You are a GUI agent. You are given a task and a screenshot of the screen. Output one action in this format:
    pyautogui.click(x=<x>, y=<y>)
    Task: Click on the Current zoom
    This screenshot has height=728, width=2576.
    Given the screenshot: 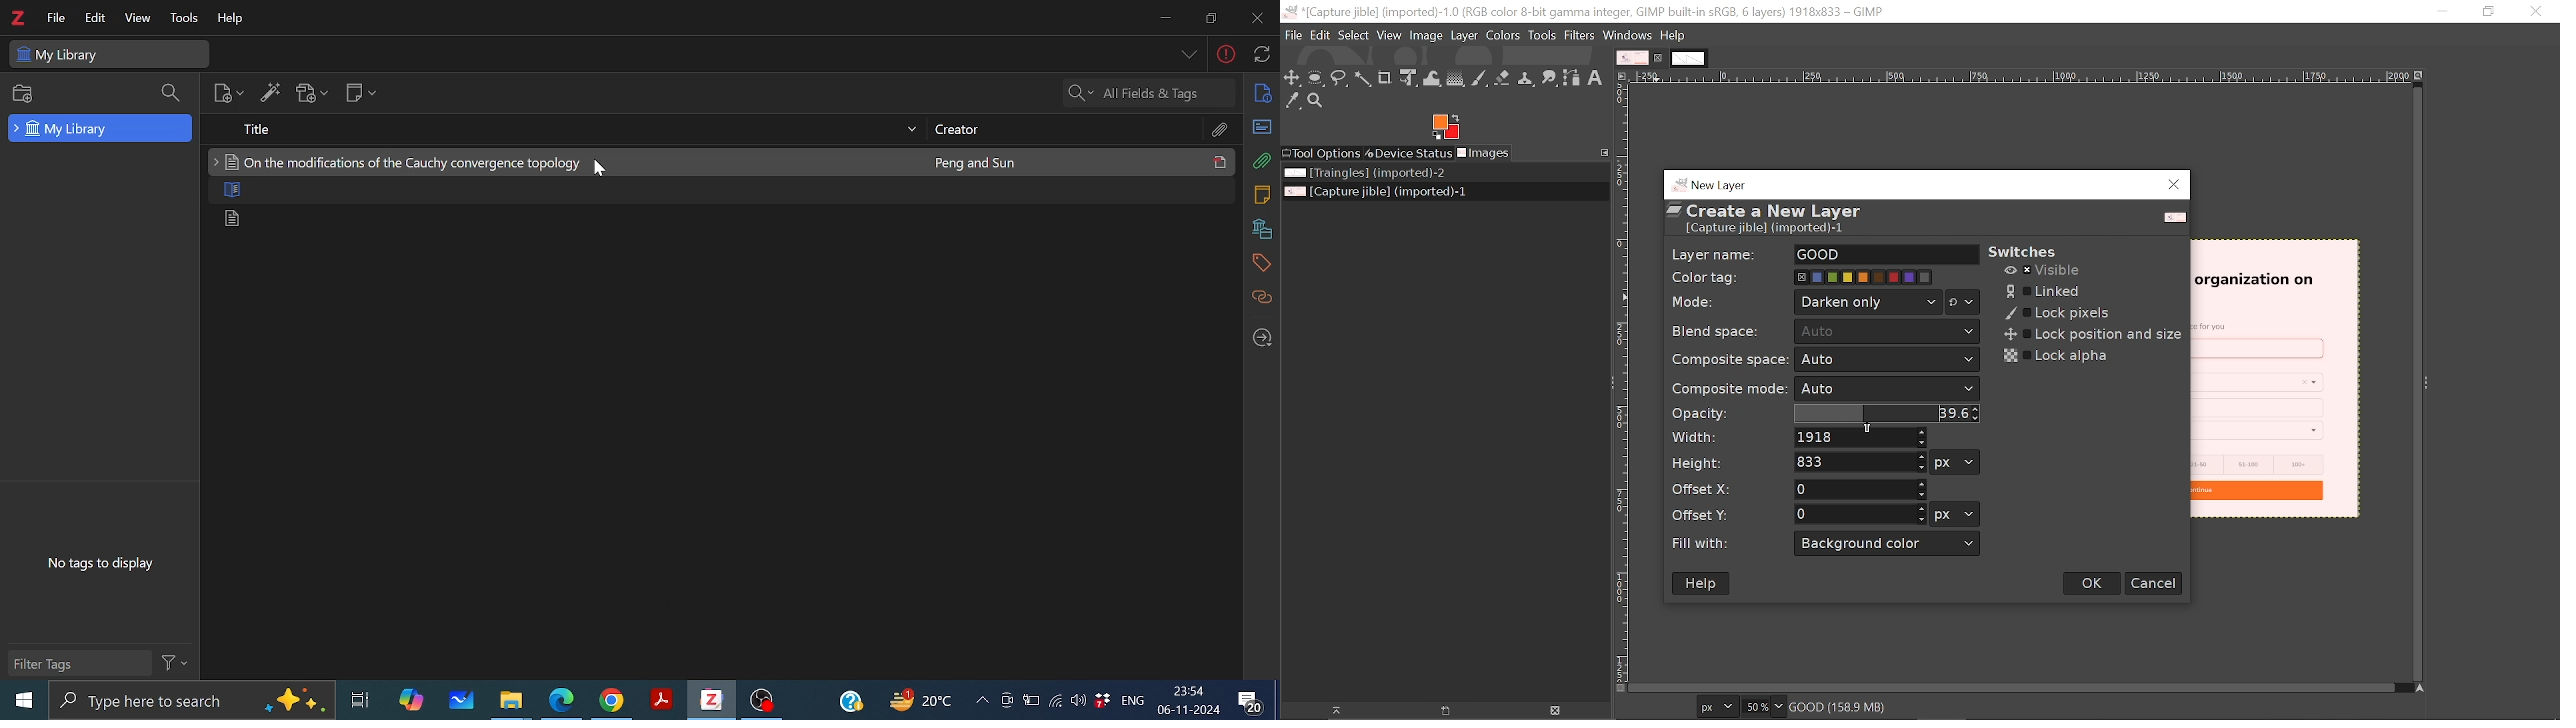 What is the action you would take?
    pyautogui.click(x=1758, y=706)
    